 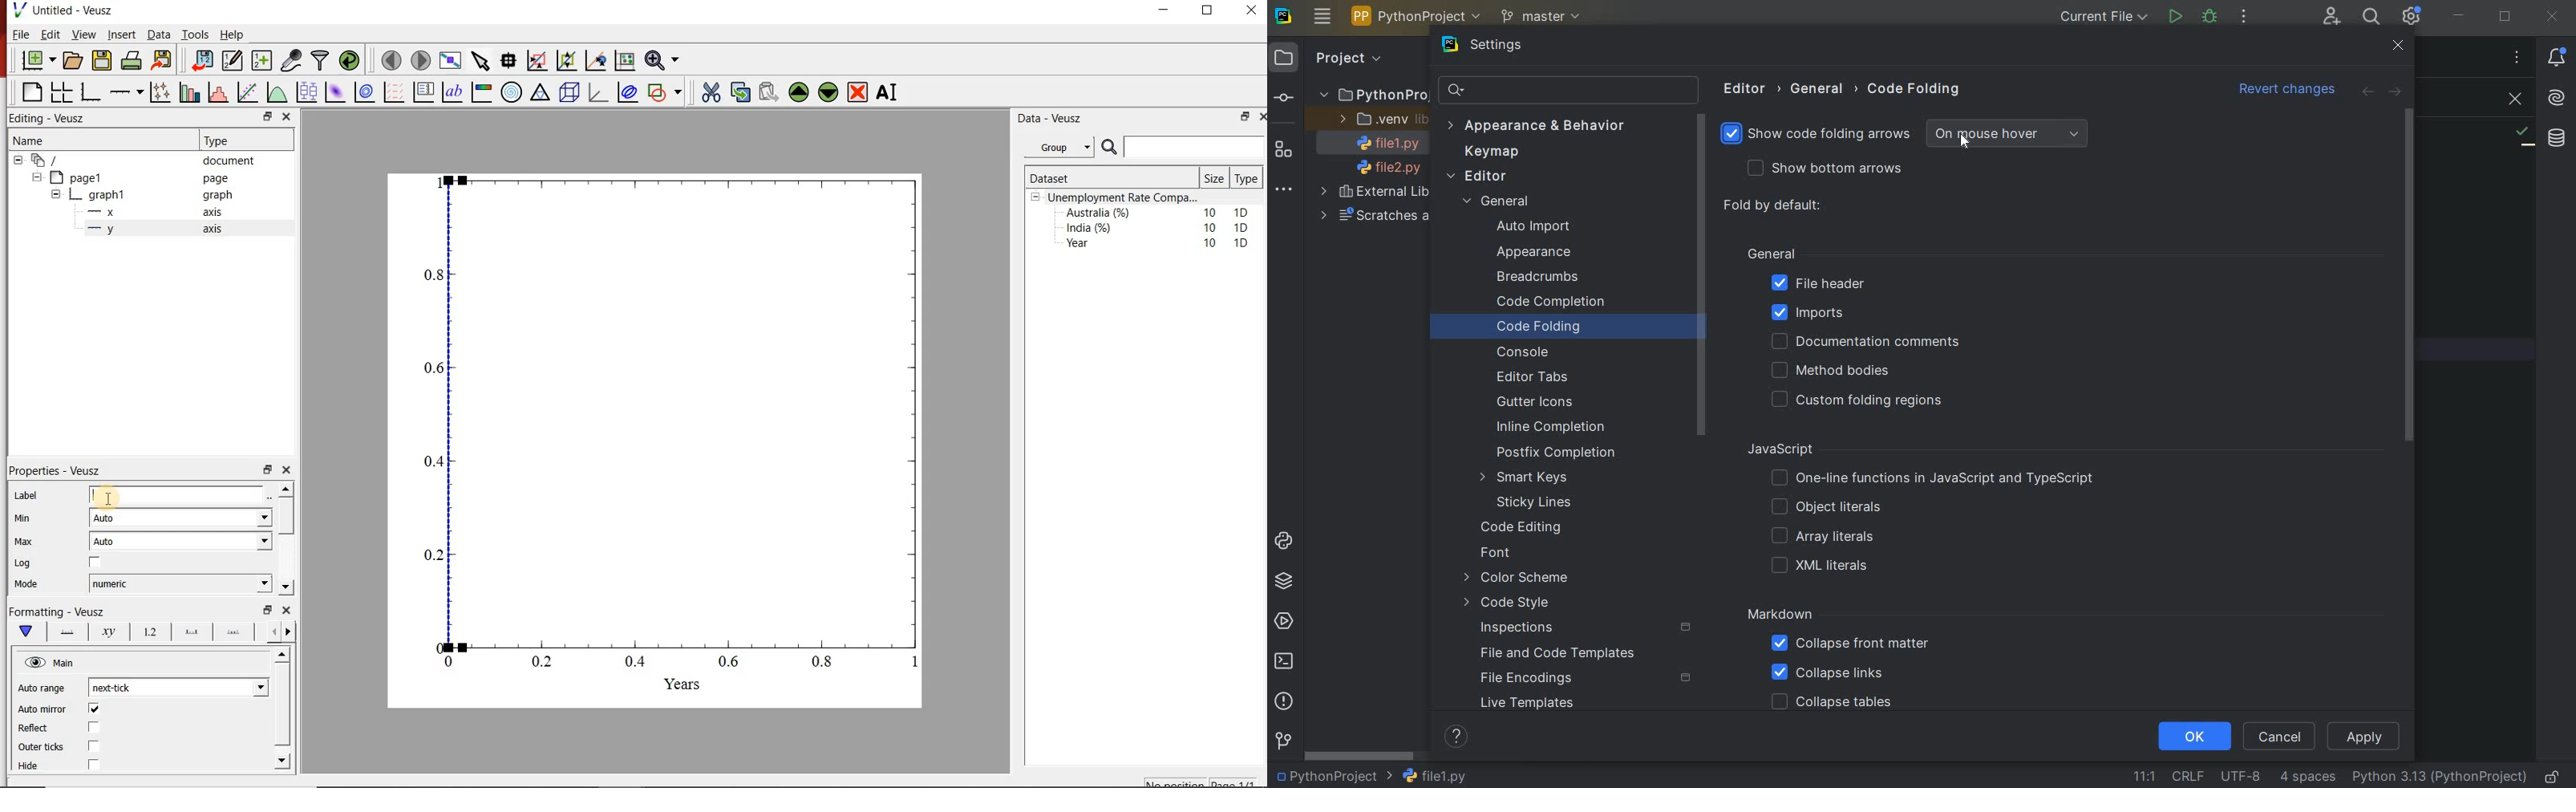 What do you see at coordinates (17, 160) in the screenshot?
I see `collapse` at bounding box center [17, 160].